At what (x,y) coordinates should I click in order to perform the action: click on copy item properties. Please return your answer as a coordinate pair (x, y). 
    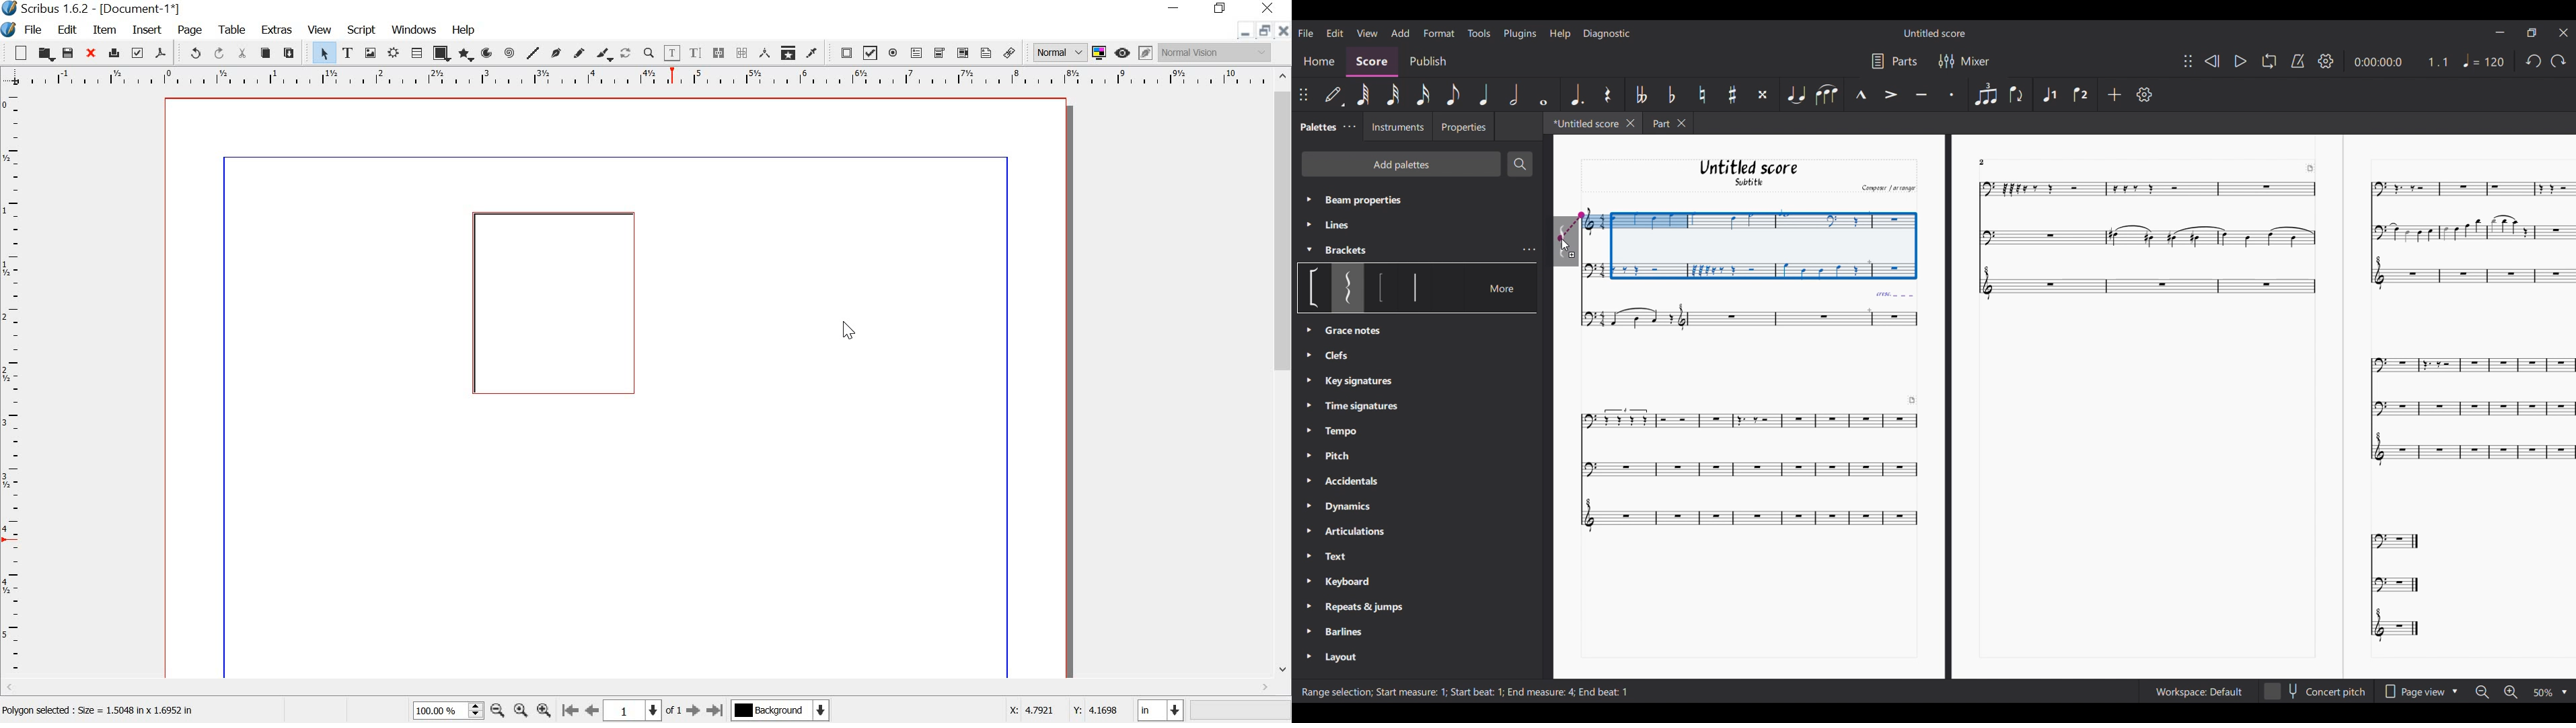
    Looking at the image, I should click on (789, 53).